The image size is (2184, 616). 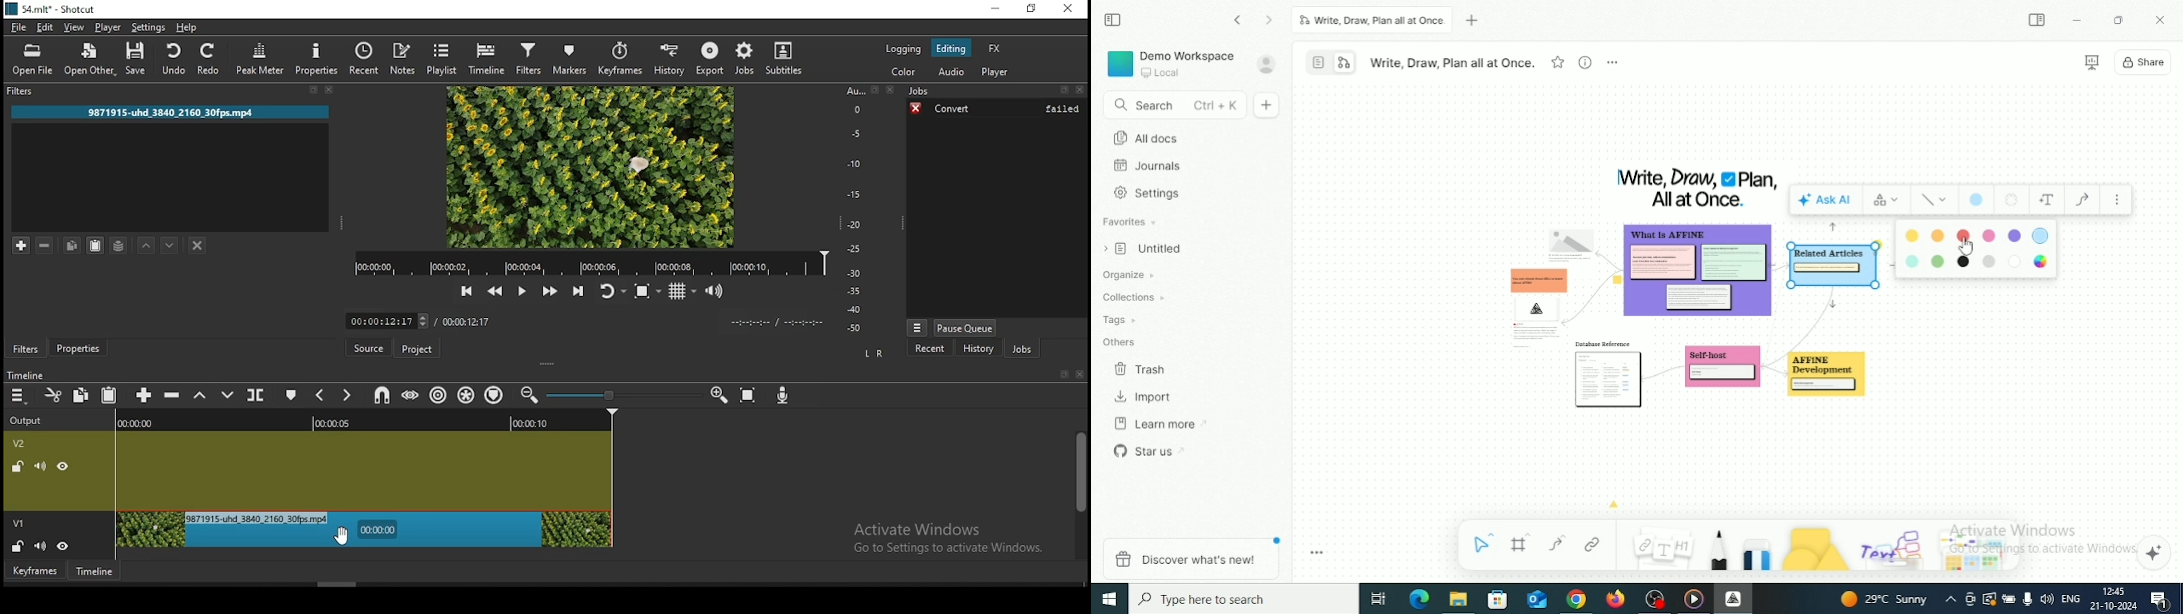 I want to click on playlist, so click(x=443, y=58).